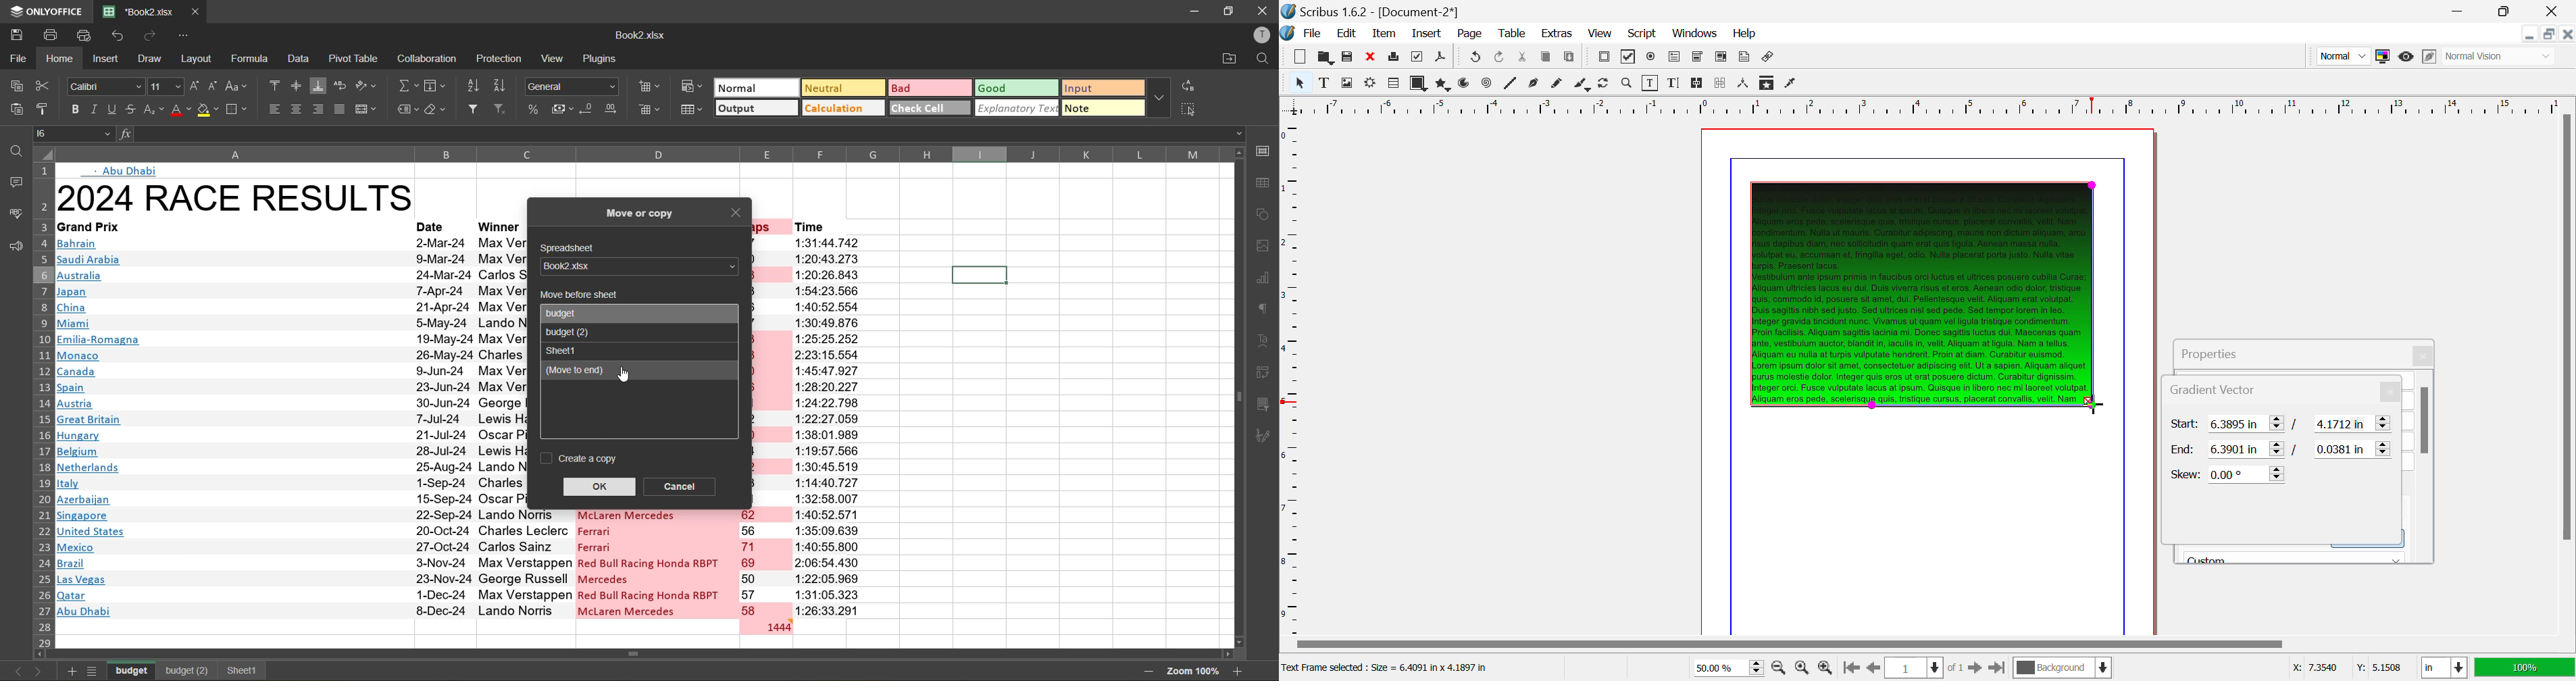  What do you see at coordinates (153, 111) in the screenshot?
I see `sub/superscript` at bounding box center [153, 111].